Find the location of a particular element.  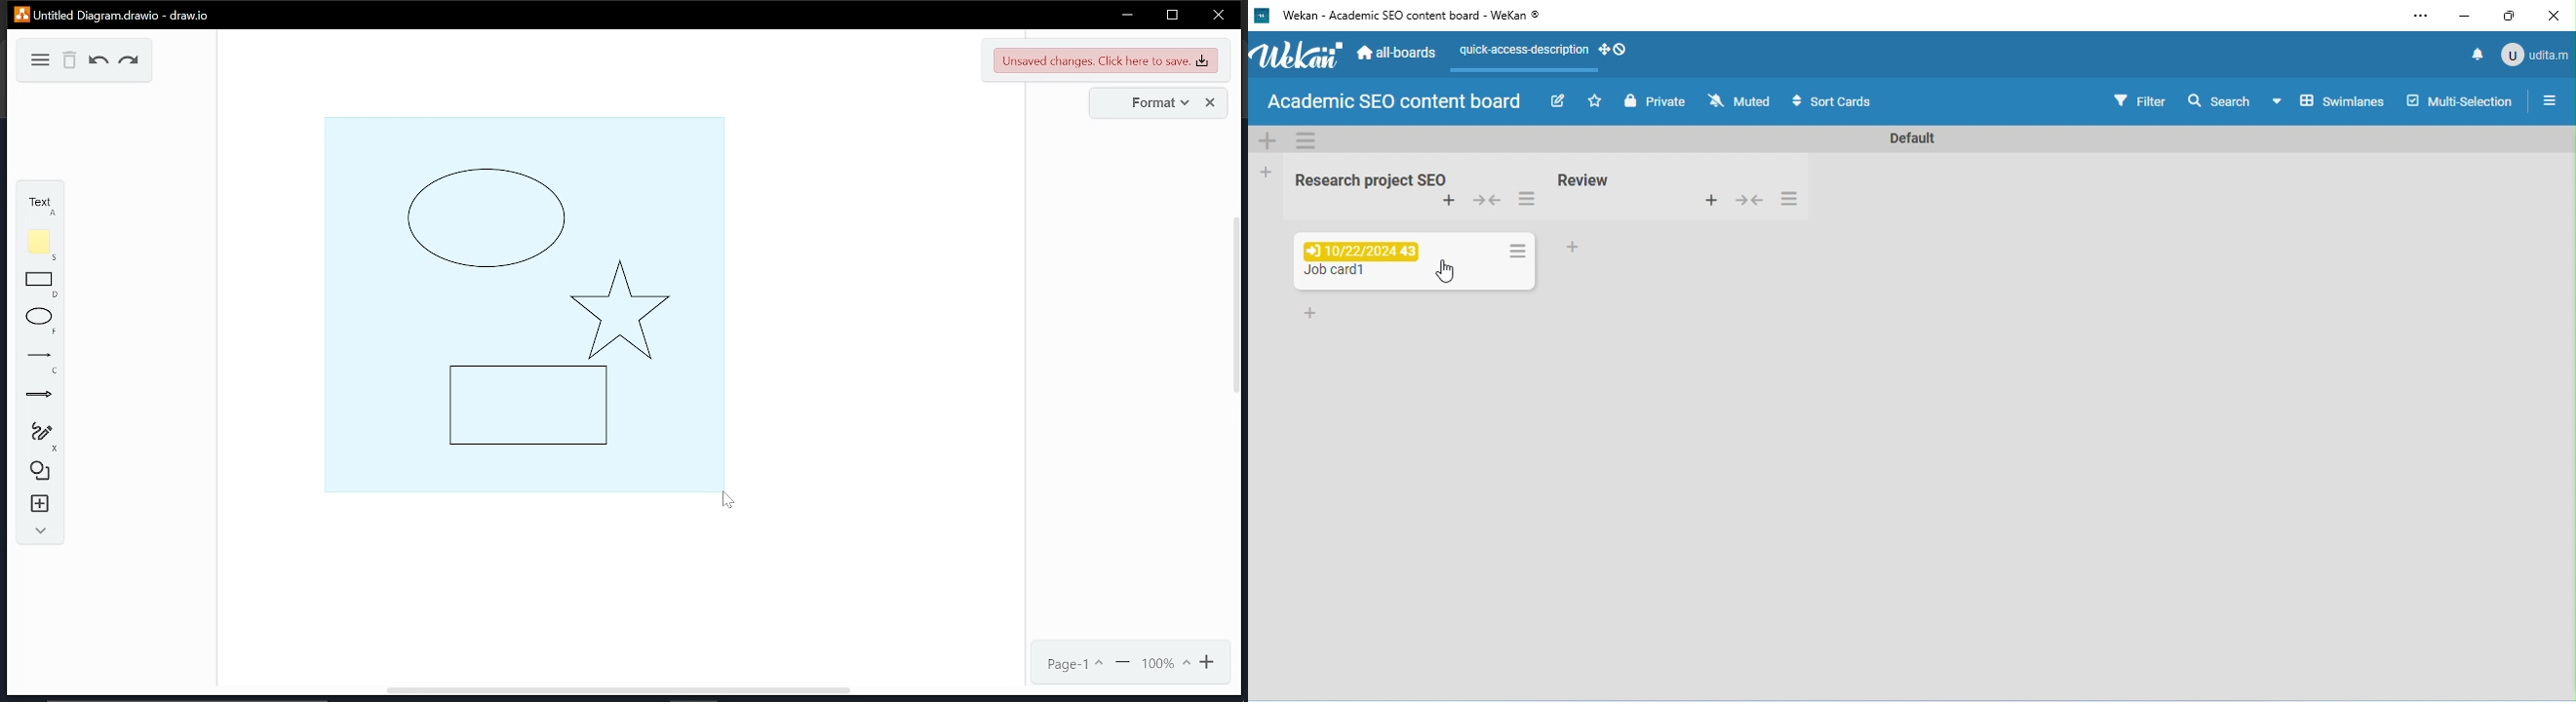

job card1 is located at coordinates (1332, 272).